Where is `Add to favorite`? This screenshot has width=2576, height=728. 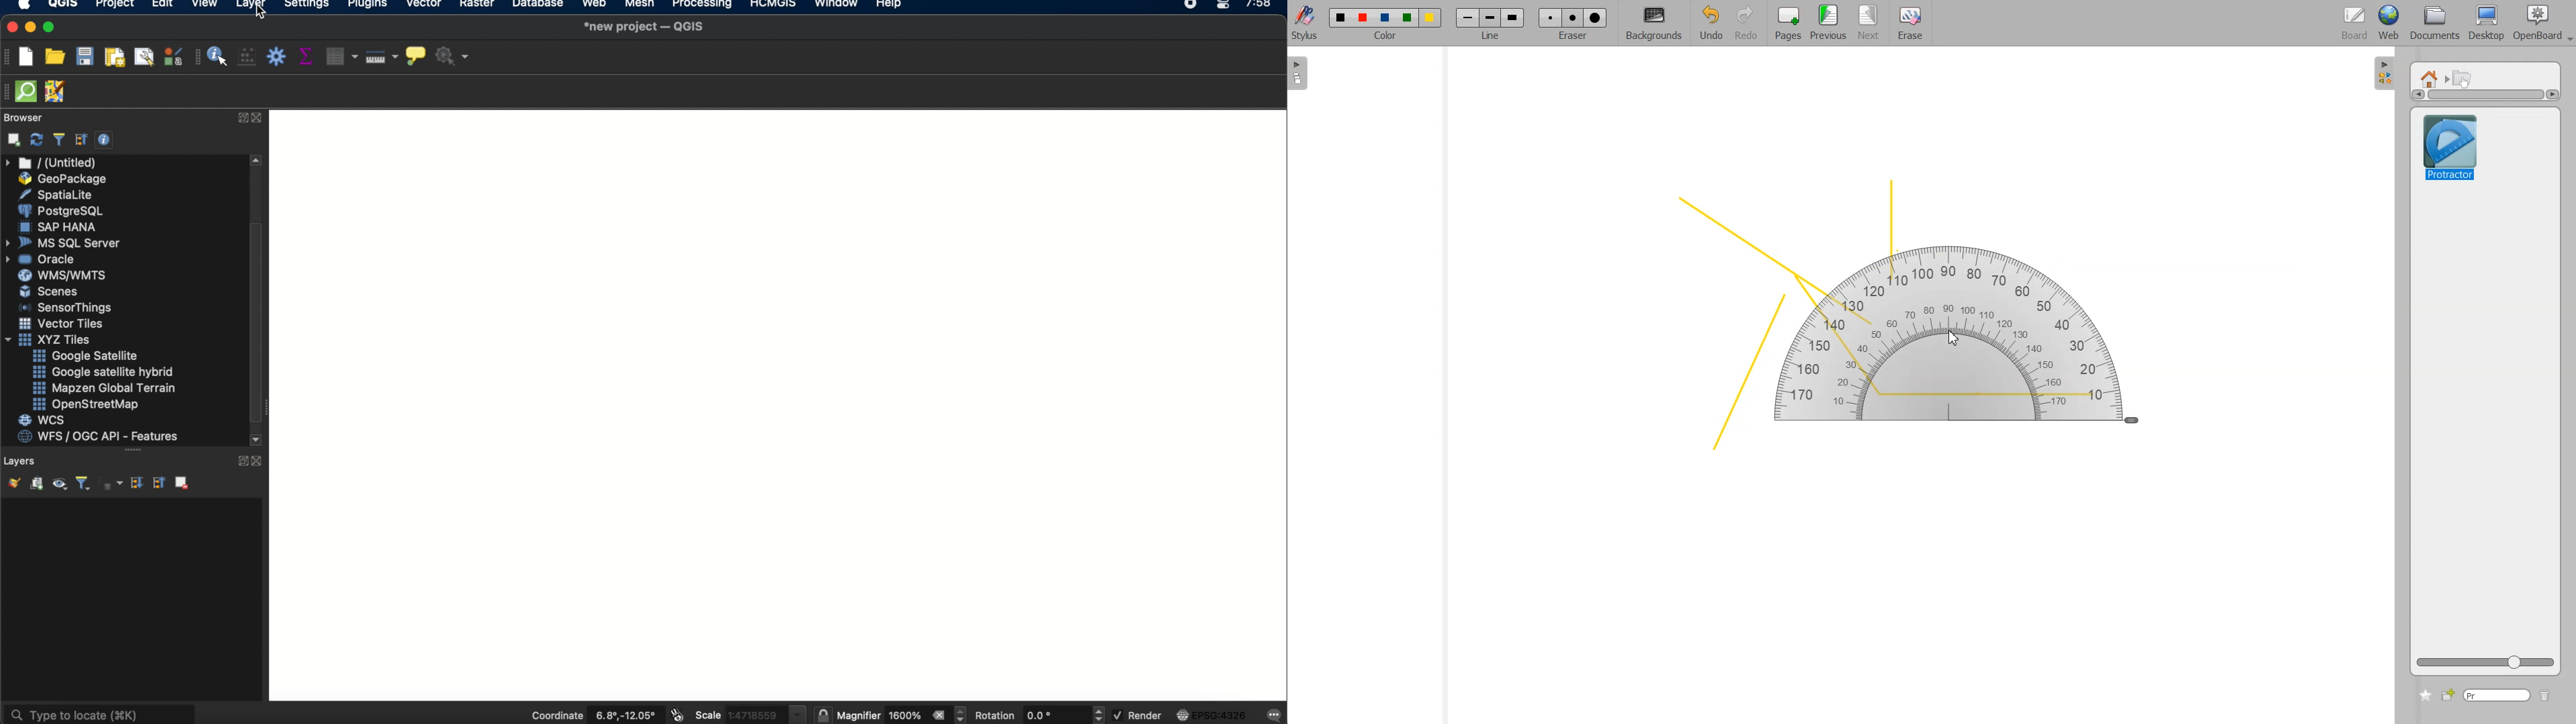
Add to favorite is located at coordinates (2425, 695).